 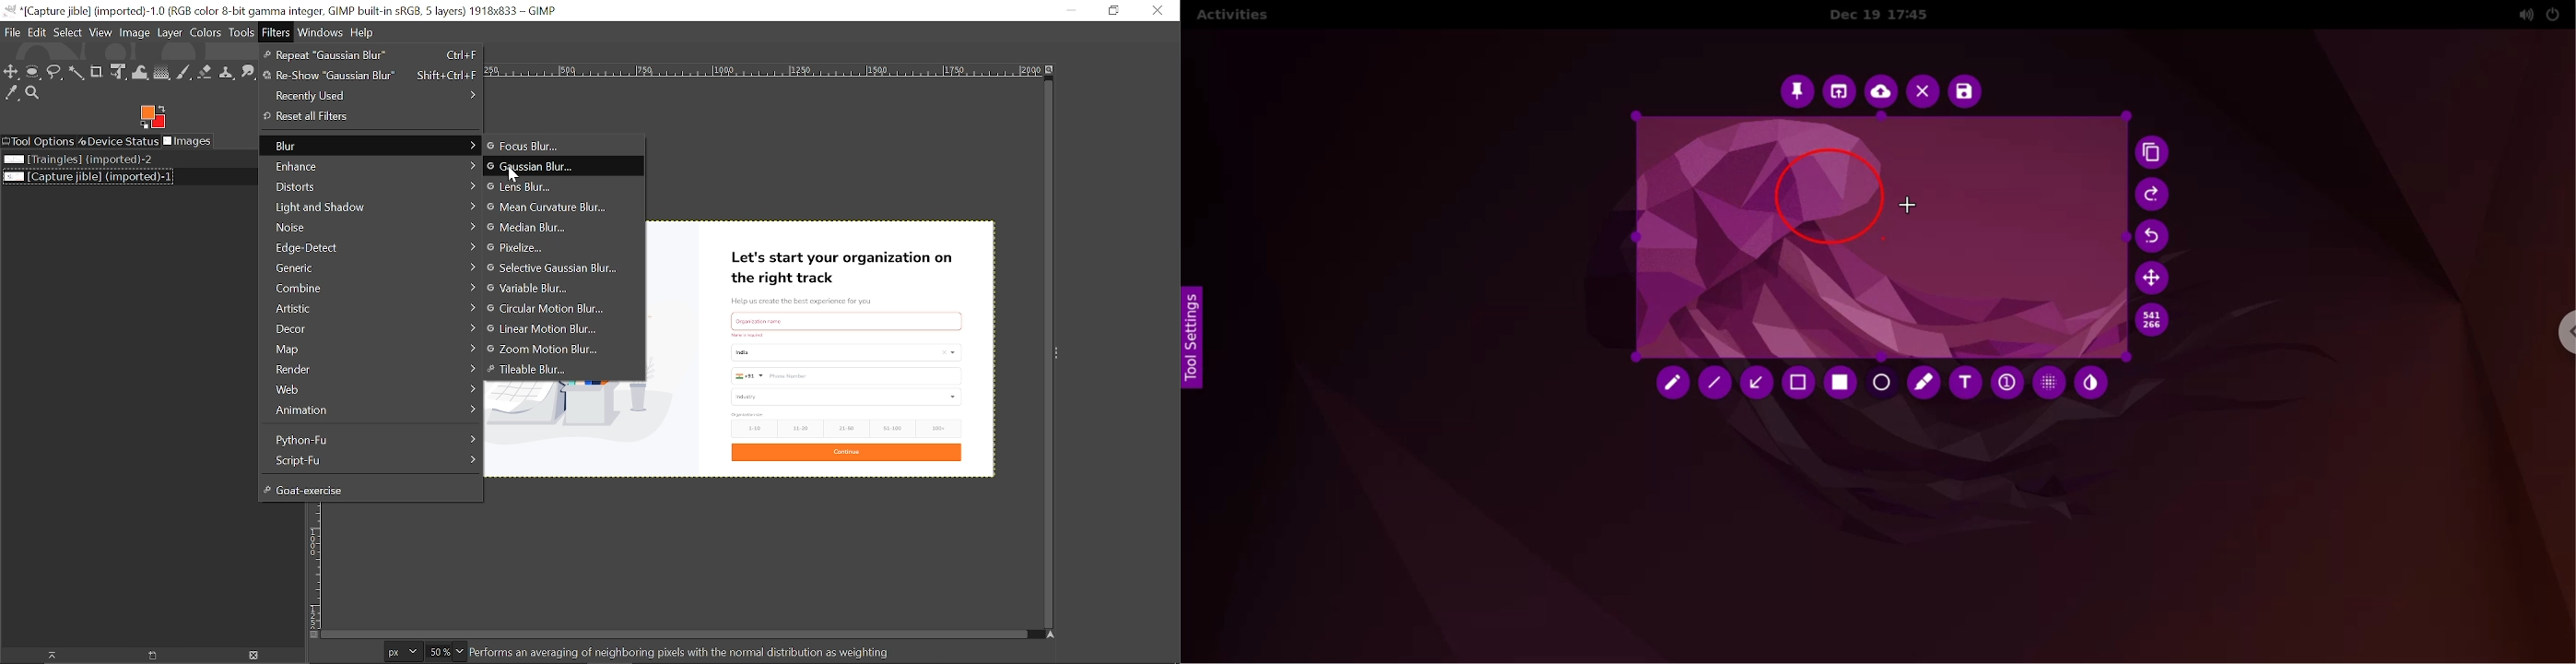 I want to click on Navigate the image display, so click(x=1051, y=637).